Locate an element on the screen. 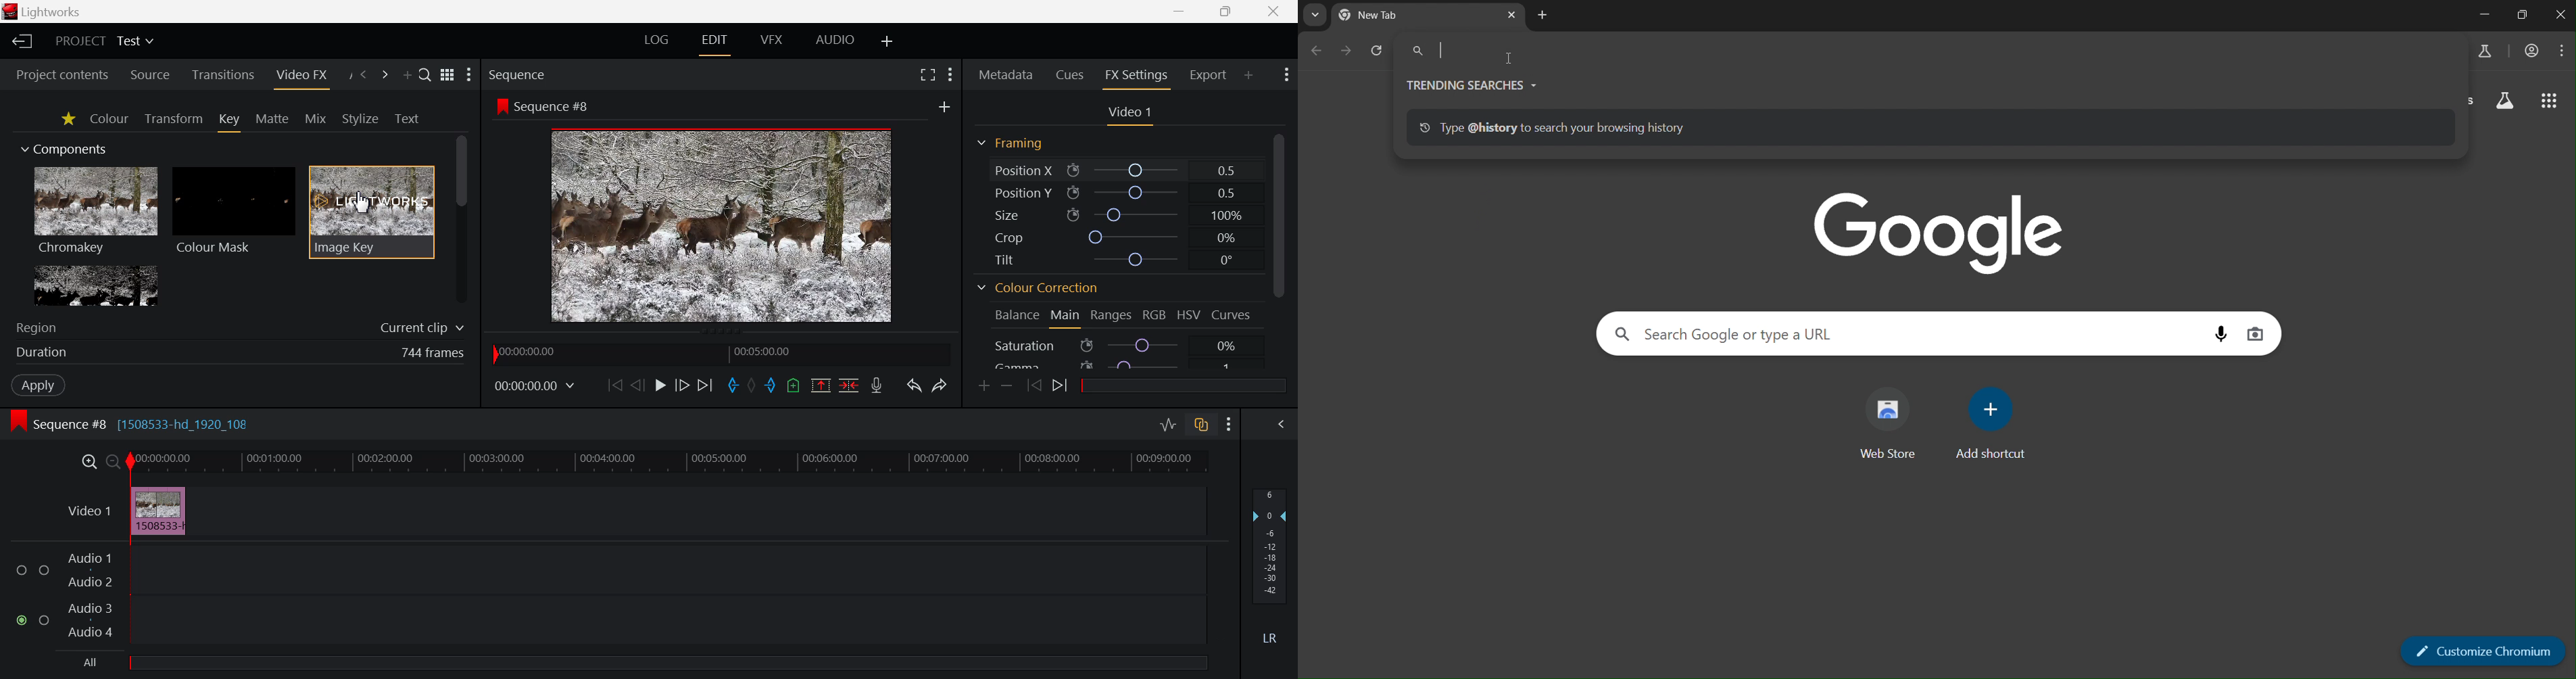 The width and height of the screenshot is (2576, 700). Matte is located at coordinates (274, 120).